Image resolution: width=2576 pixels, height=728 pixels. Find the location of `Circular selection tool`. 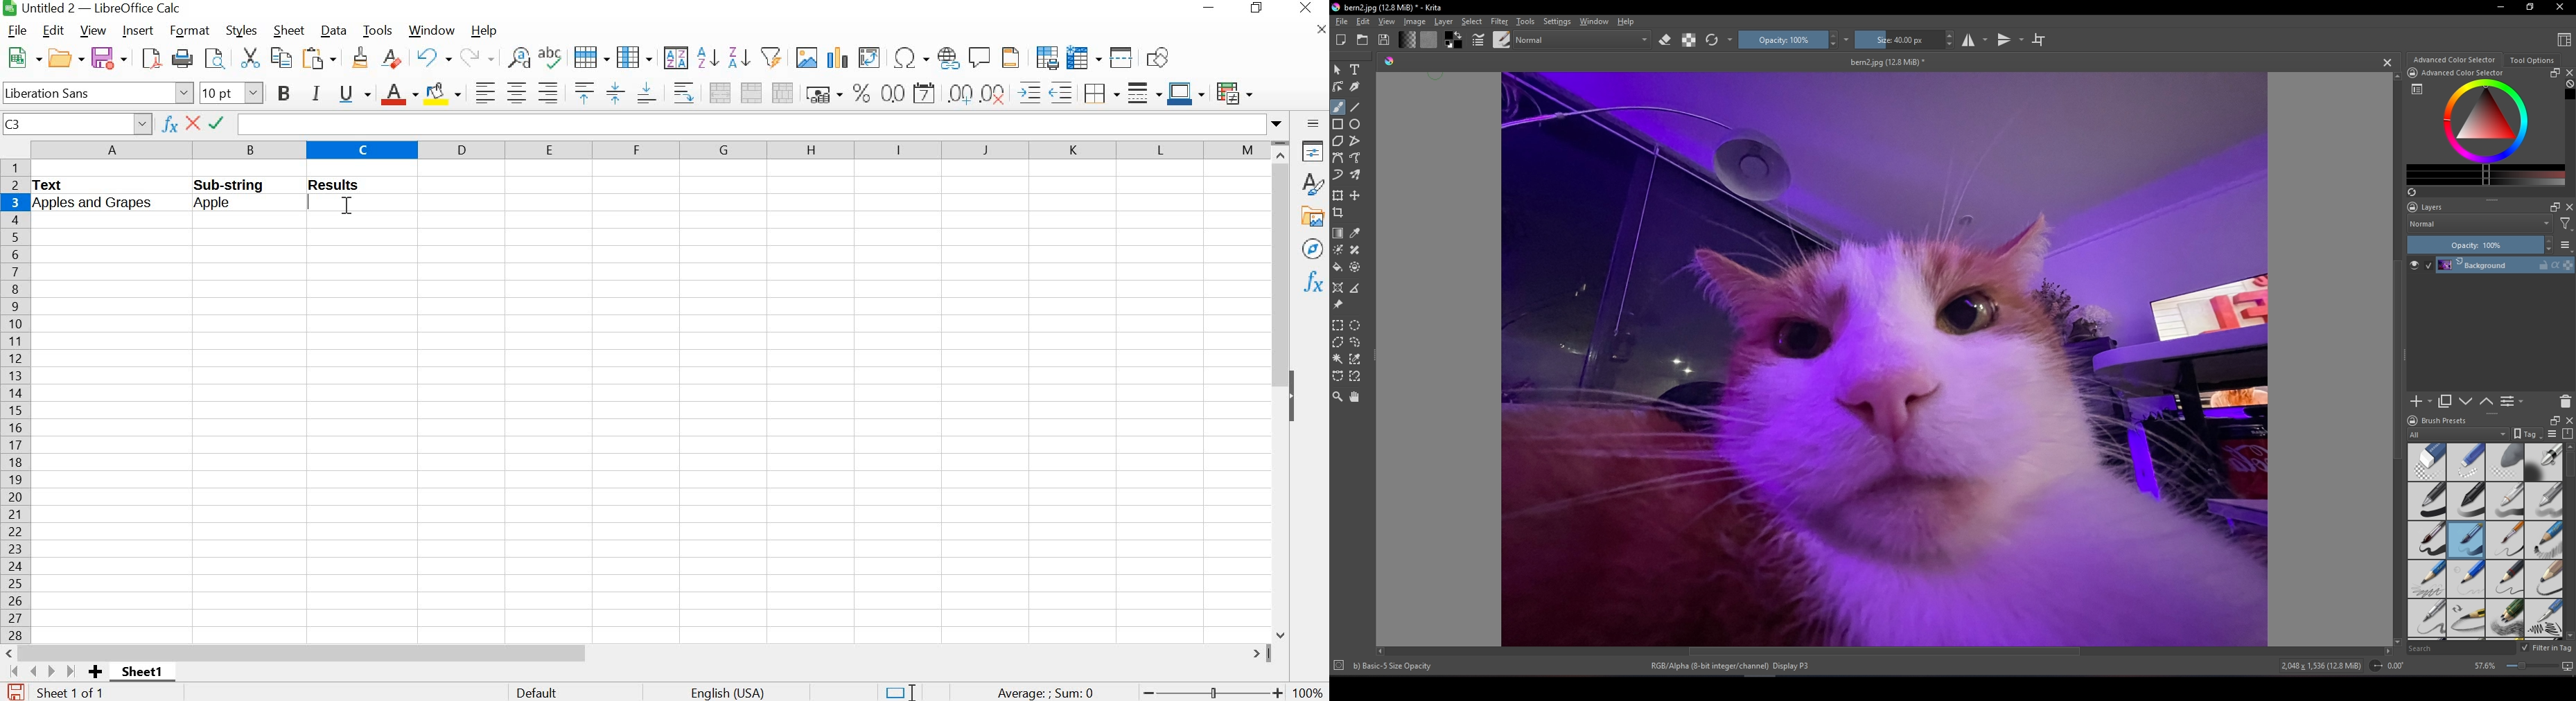

Circular selection tool is located at coordinates (1355, 325).